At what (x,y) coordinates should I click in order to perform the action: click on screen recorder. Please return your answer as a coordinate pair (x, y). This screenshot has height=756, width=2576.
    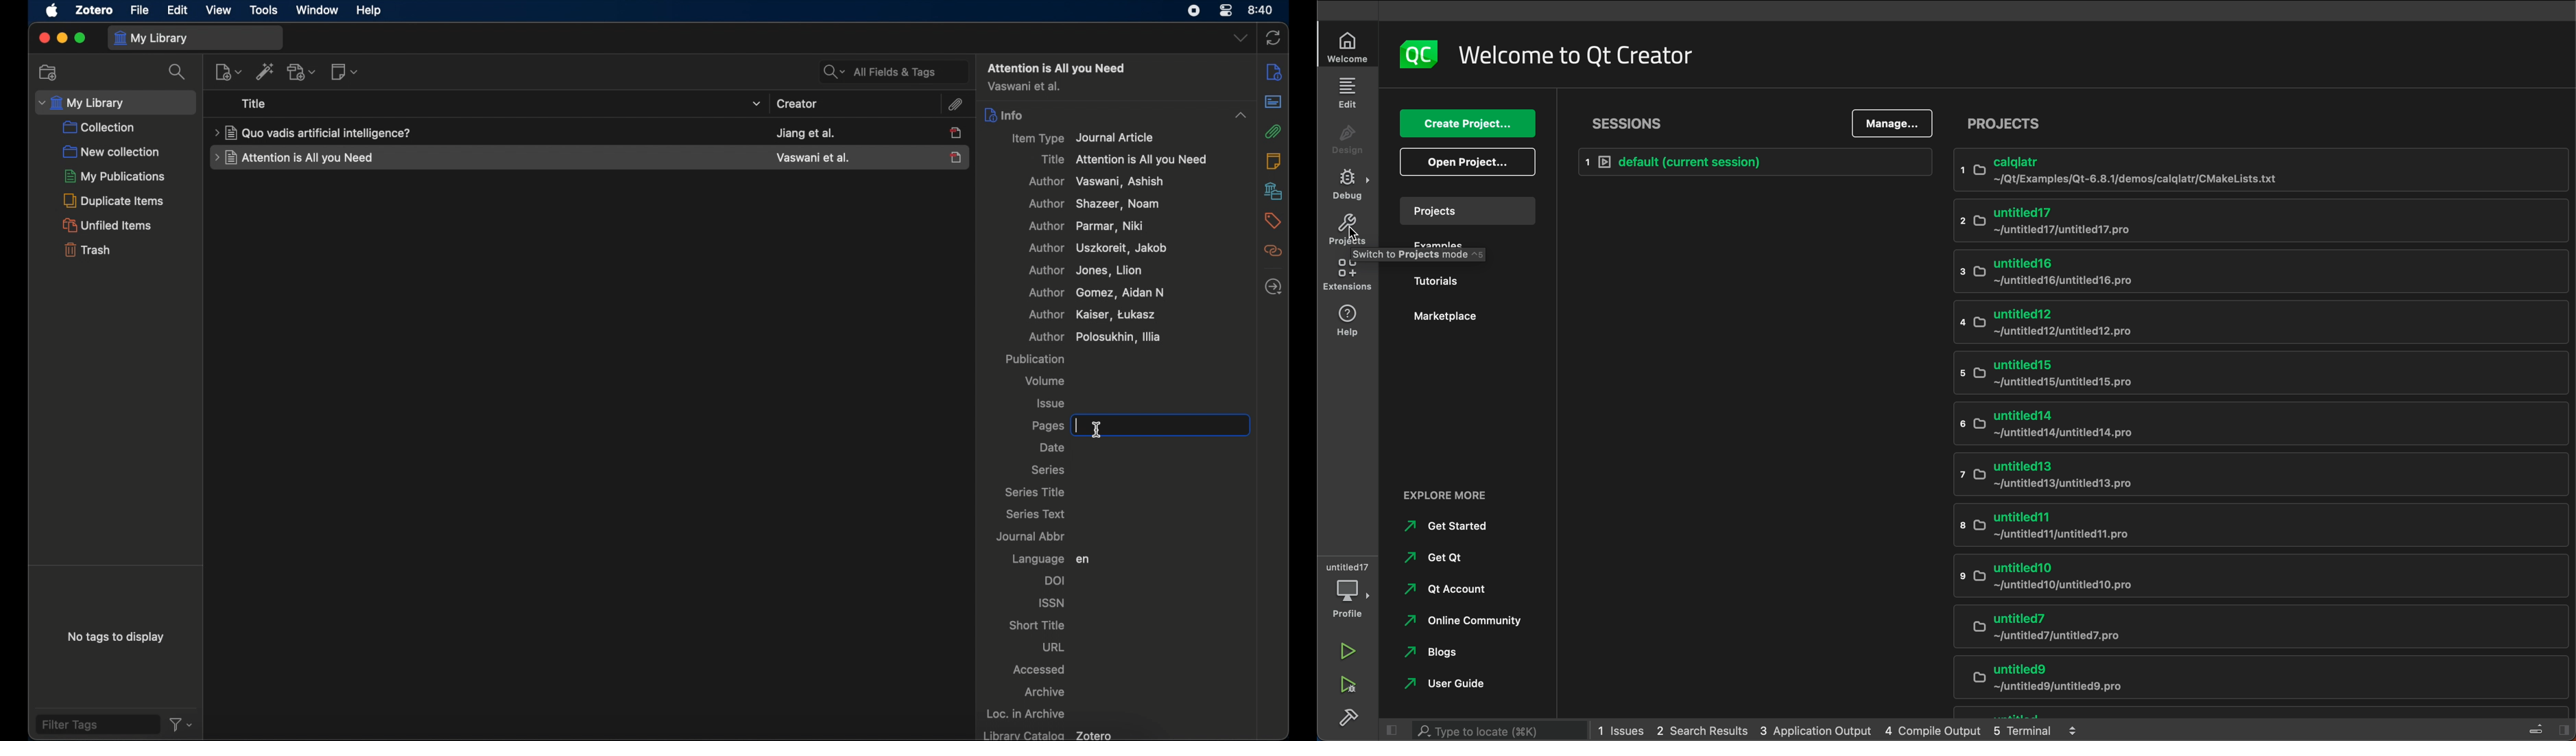
    Looking at the image, I should click on (1195, 10).